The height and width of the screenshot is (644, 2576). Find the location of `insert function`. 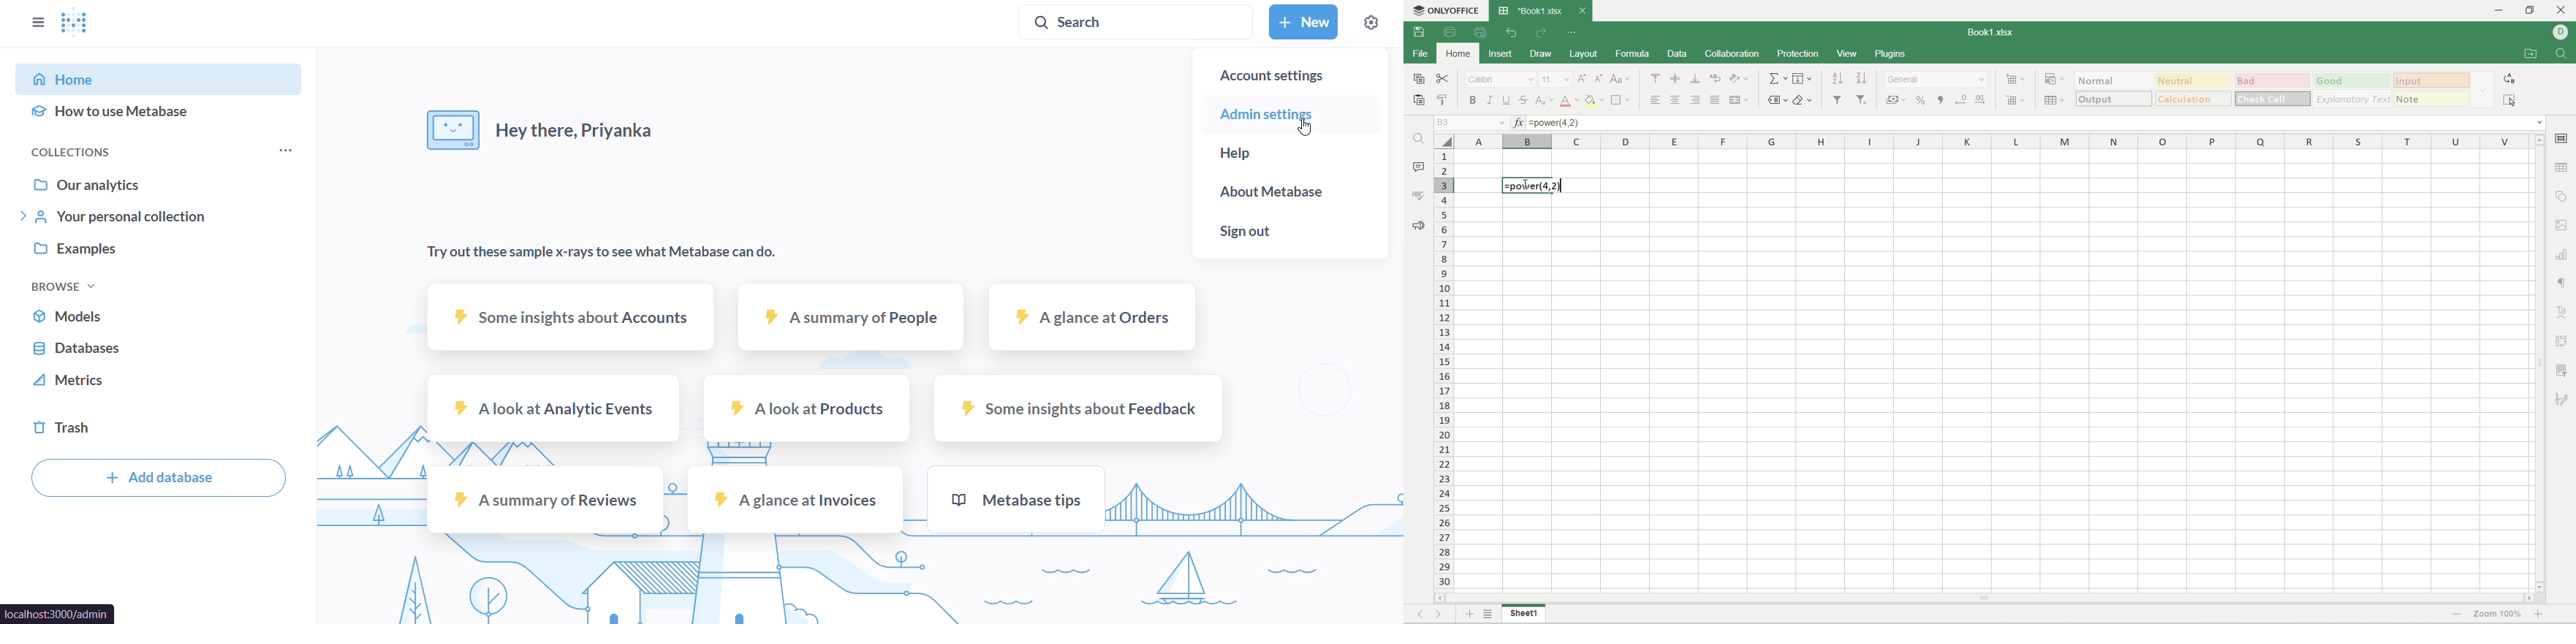

insert function is located at coordinates (1516, 122).